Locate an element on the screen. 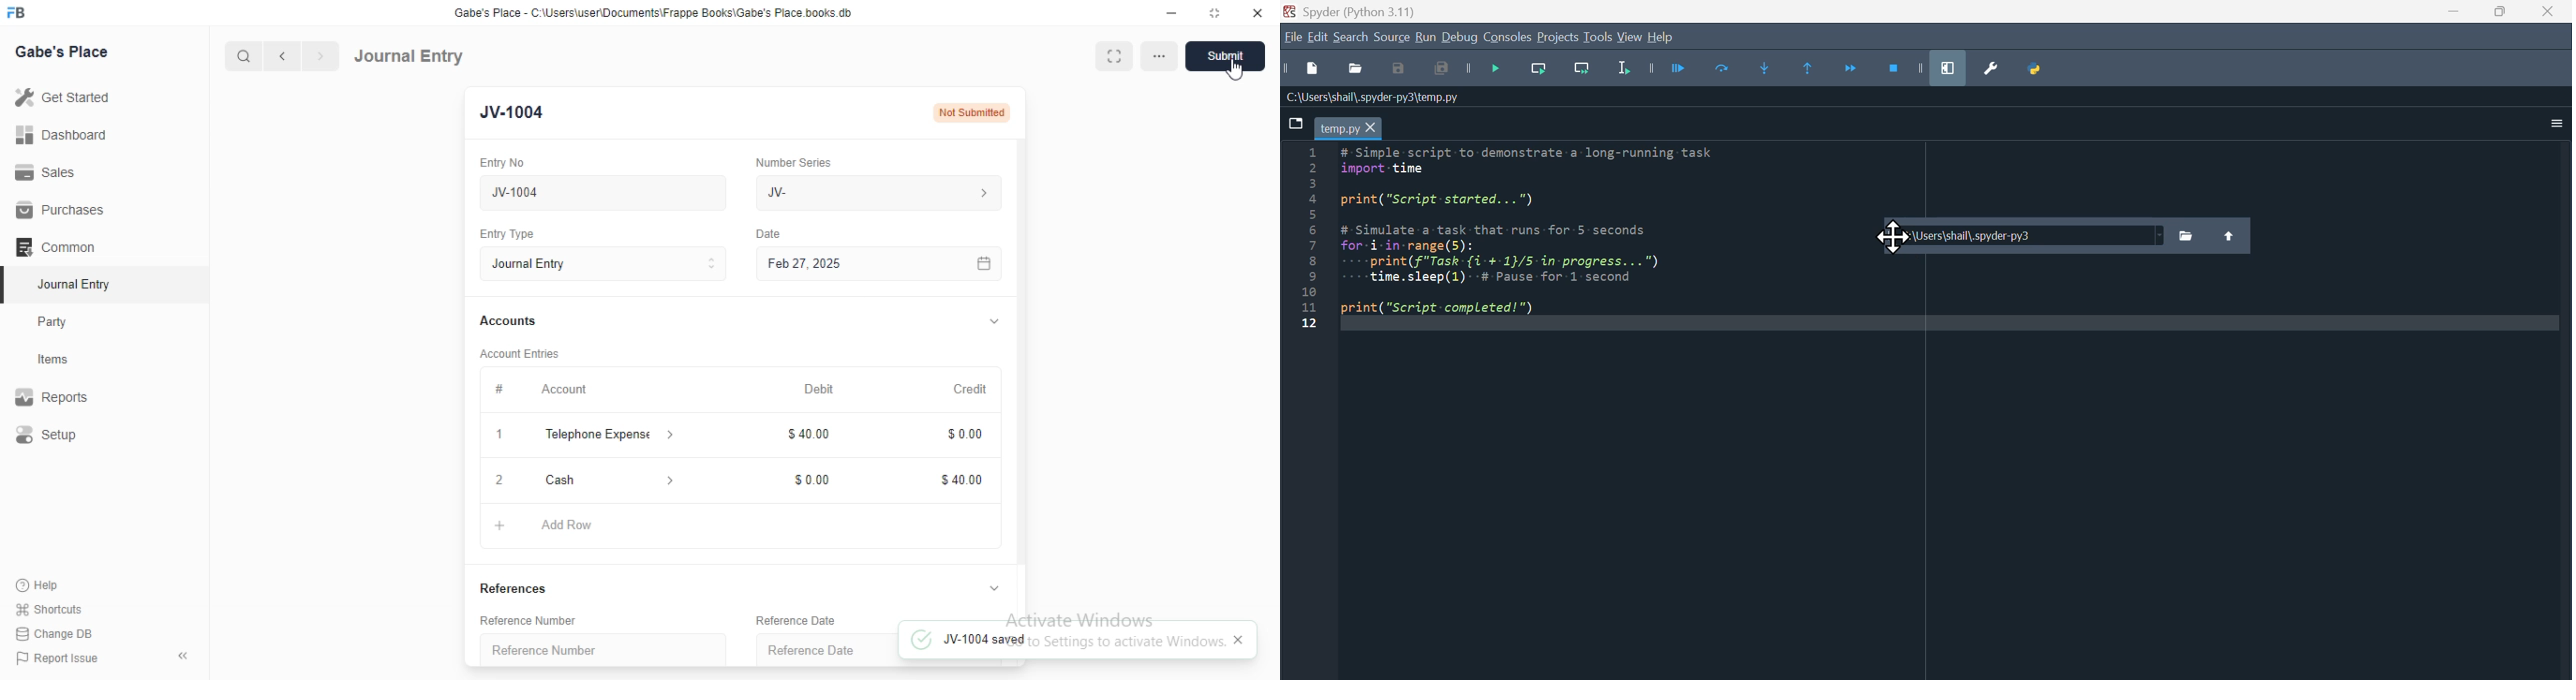 This screenshot has width=2576, height=700. Entry No is located at coordinates (500, 161).